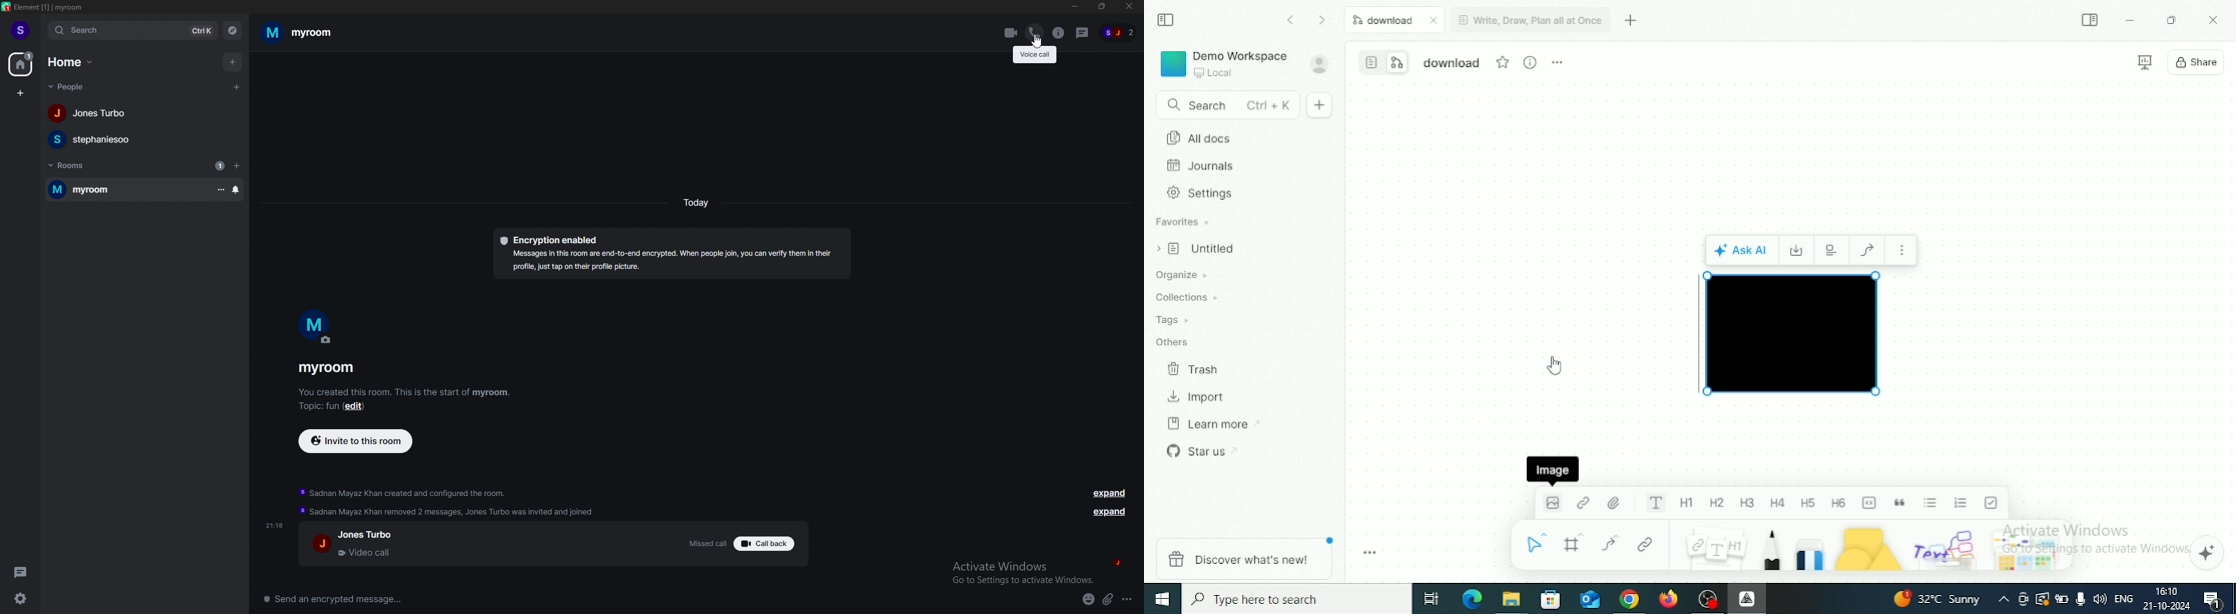 This screenshot has height=616, width=2240. What do you see at coordinates (1184, 276) in the screenshot?
I see `Organize` at bounding box center [1184, 276].